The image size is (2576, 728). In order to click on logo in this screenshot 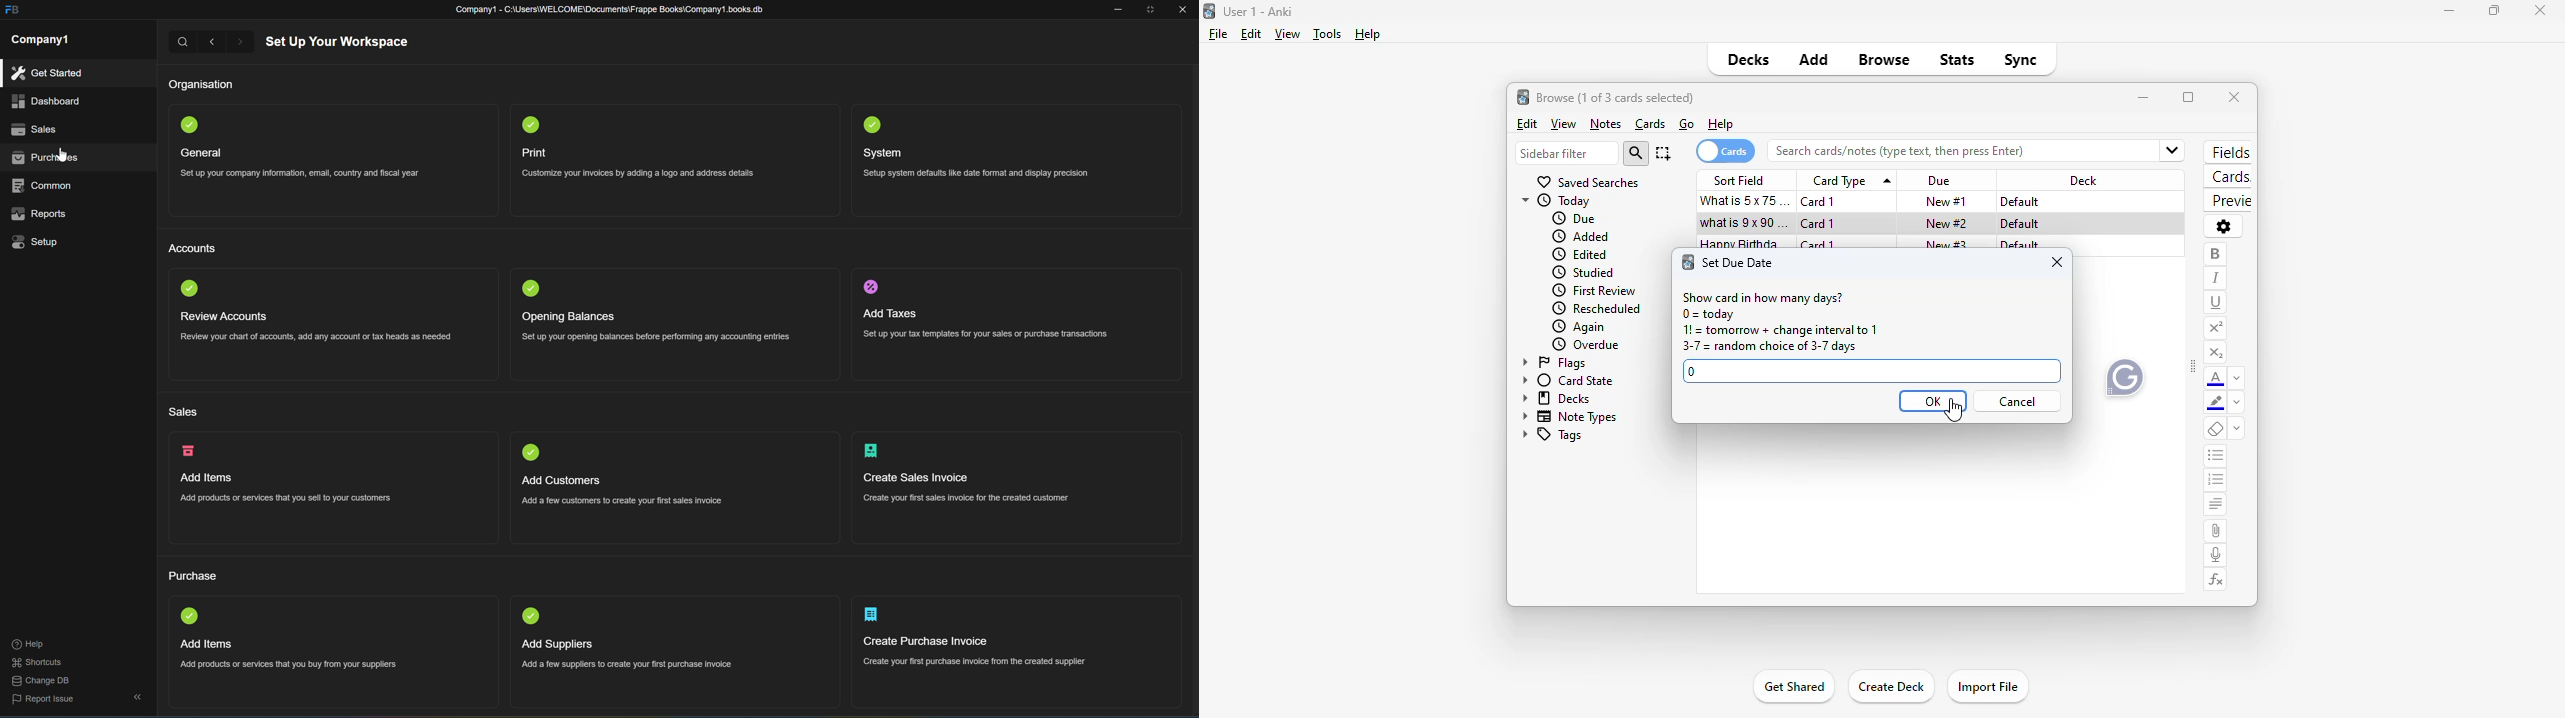, I will do `click(1522, 97)`.